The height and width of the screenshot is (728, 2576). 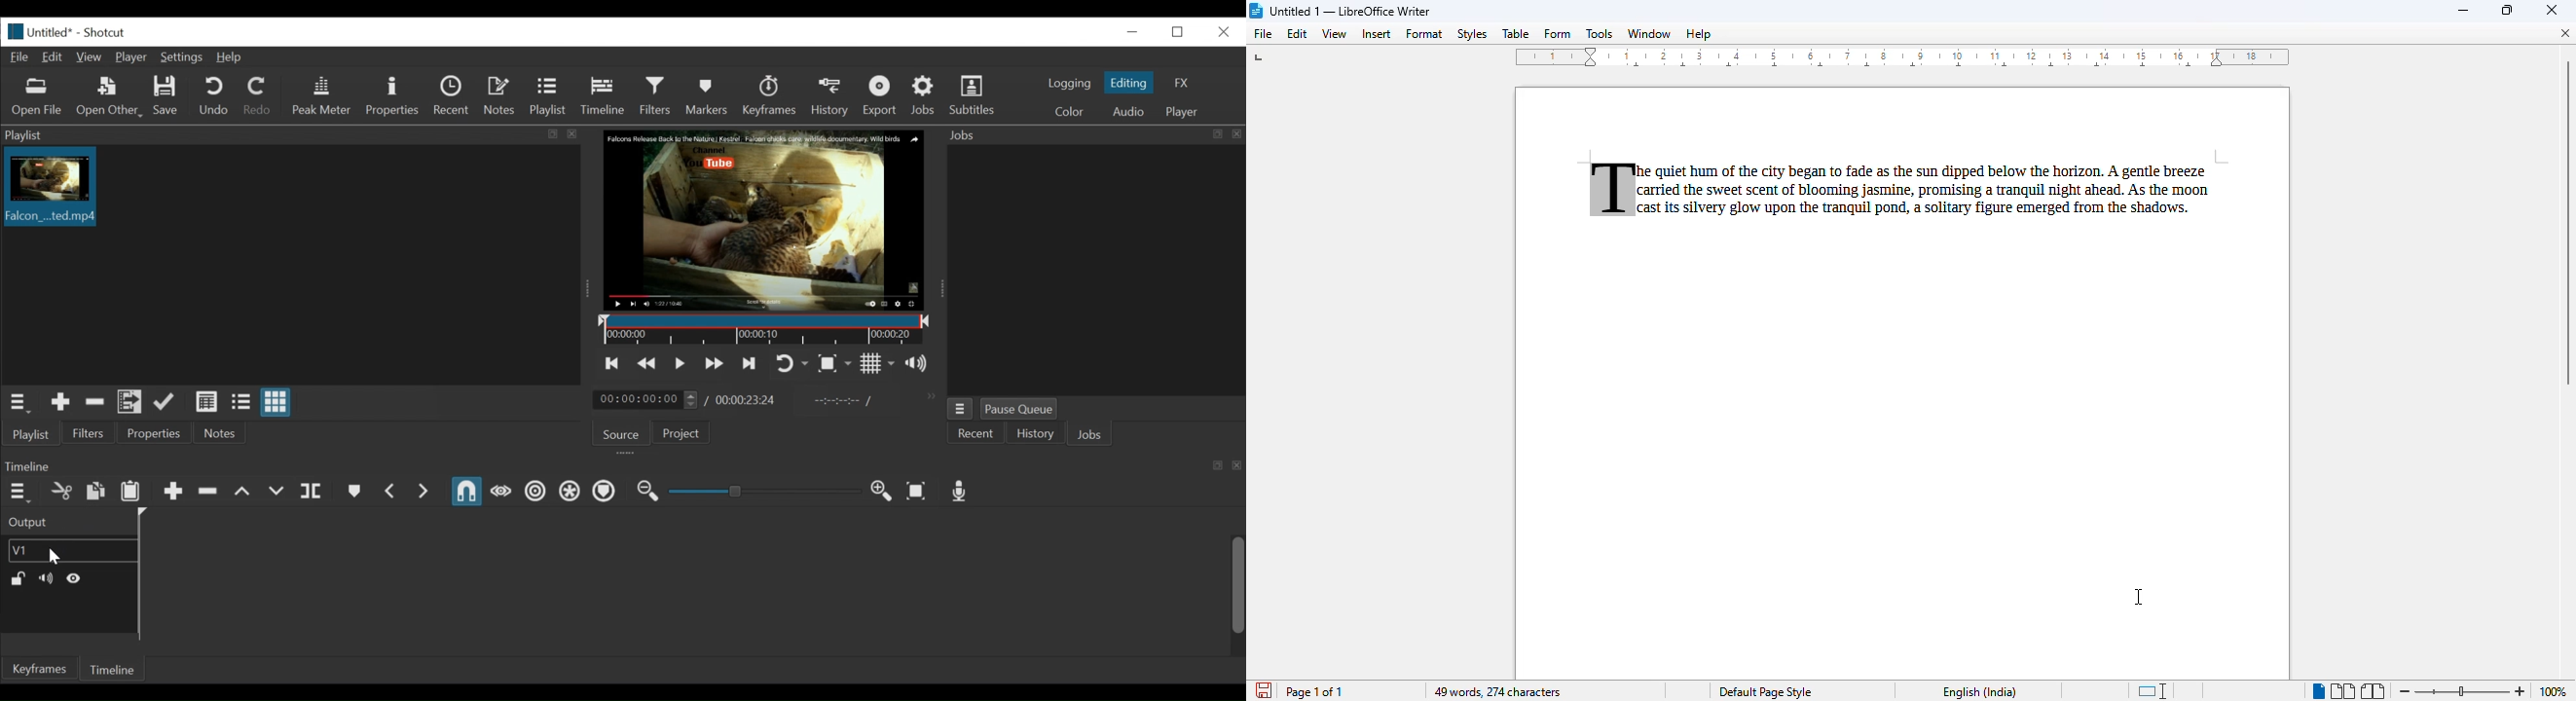 What do you see at coordinates (17, 402) in the screenshot?
I see `Playlist menu` at bounding box center [17, 402].